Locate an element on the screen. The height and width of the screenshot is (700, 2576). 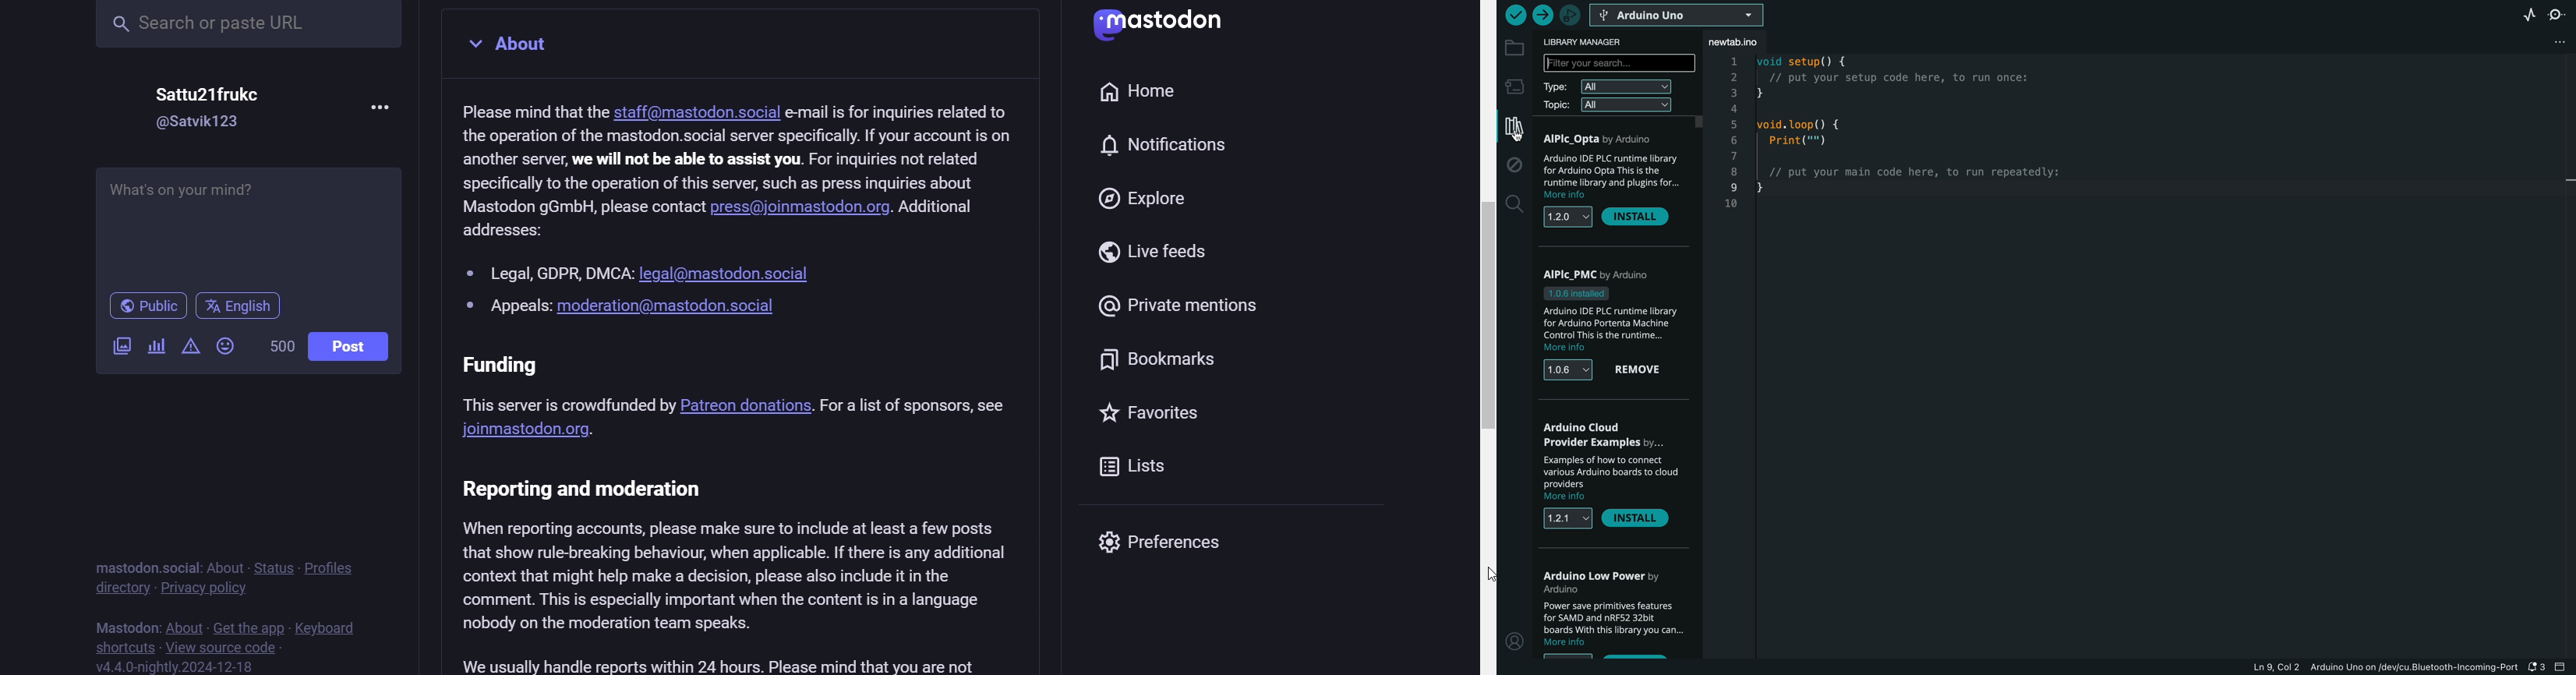
press@joinmastodon.org is located at coordinates (804, 209).